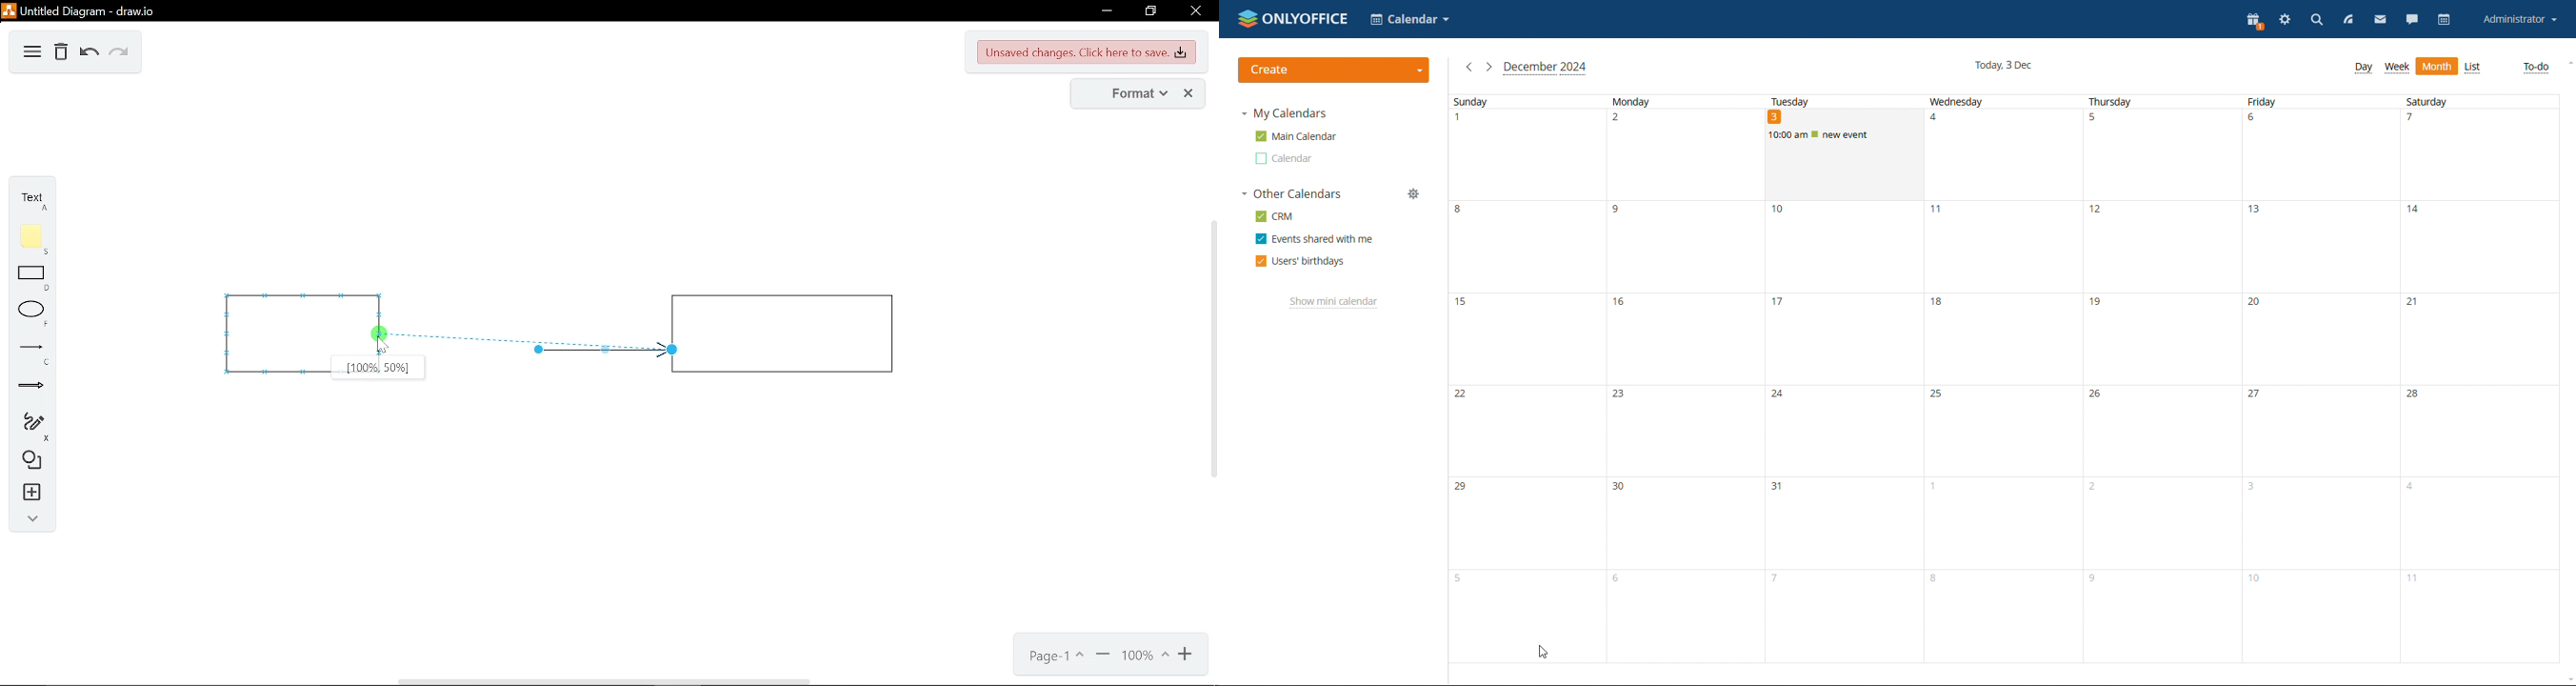 This screenshot has width=2576, height=700. Describe the element at coordinates (788, 333) in the screenshot. I see `rectangle 2` at that location.